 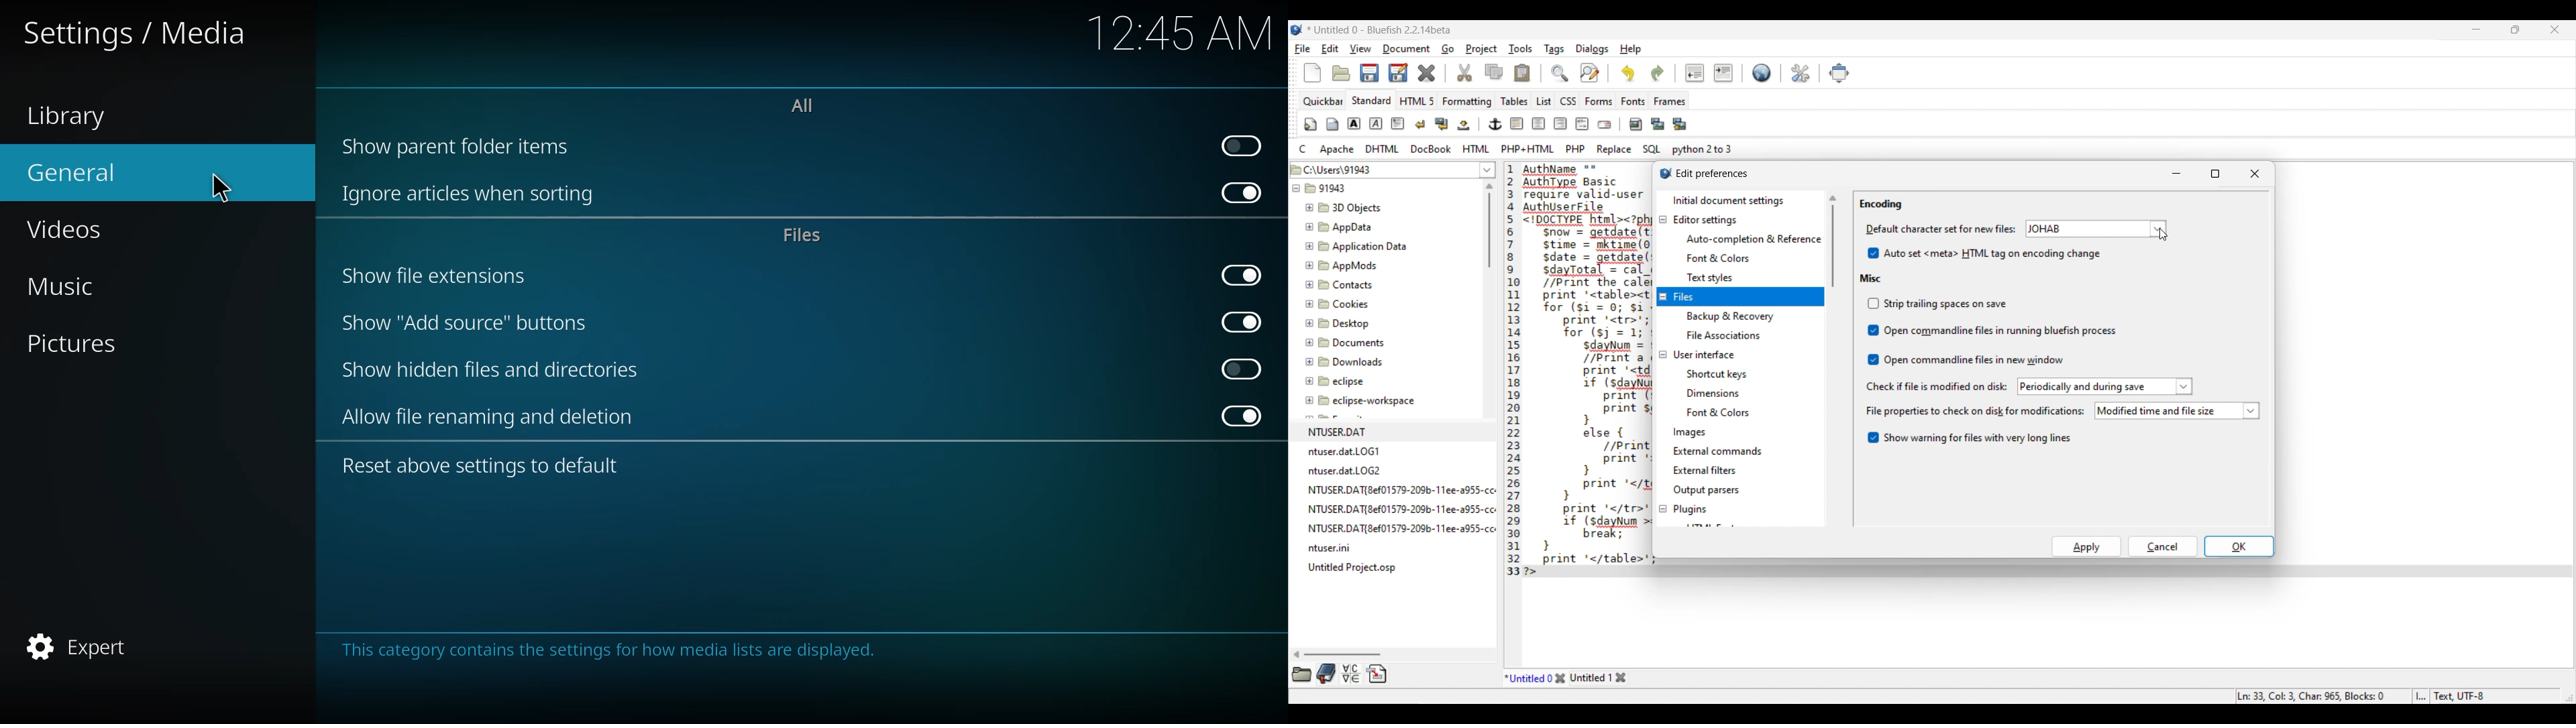 What do you see at coordinates (1515, 149) in the screenshot?
I see `Compyter code options` at bounding box center [1515, 149].